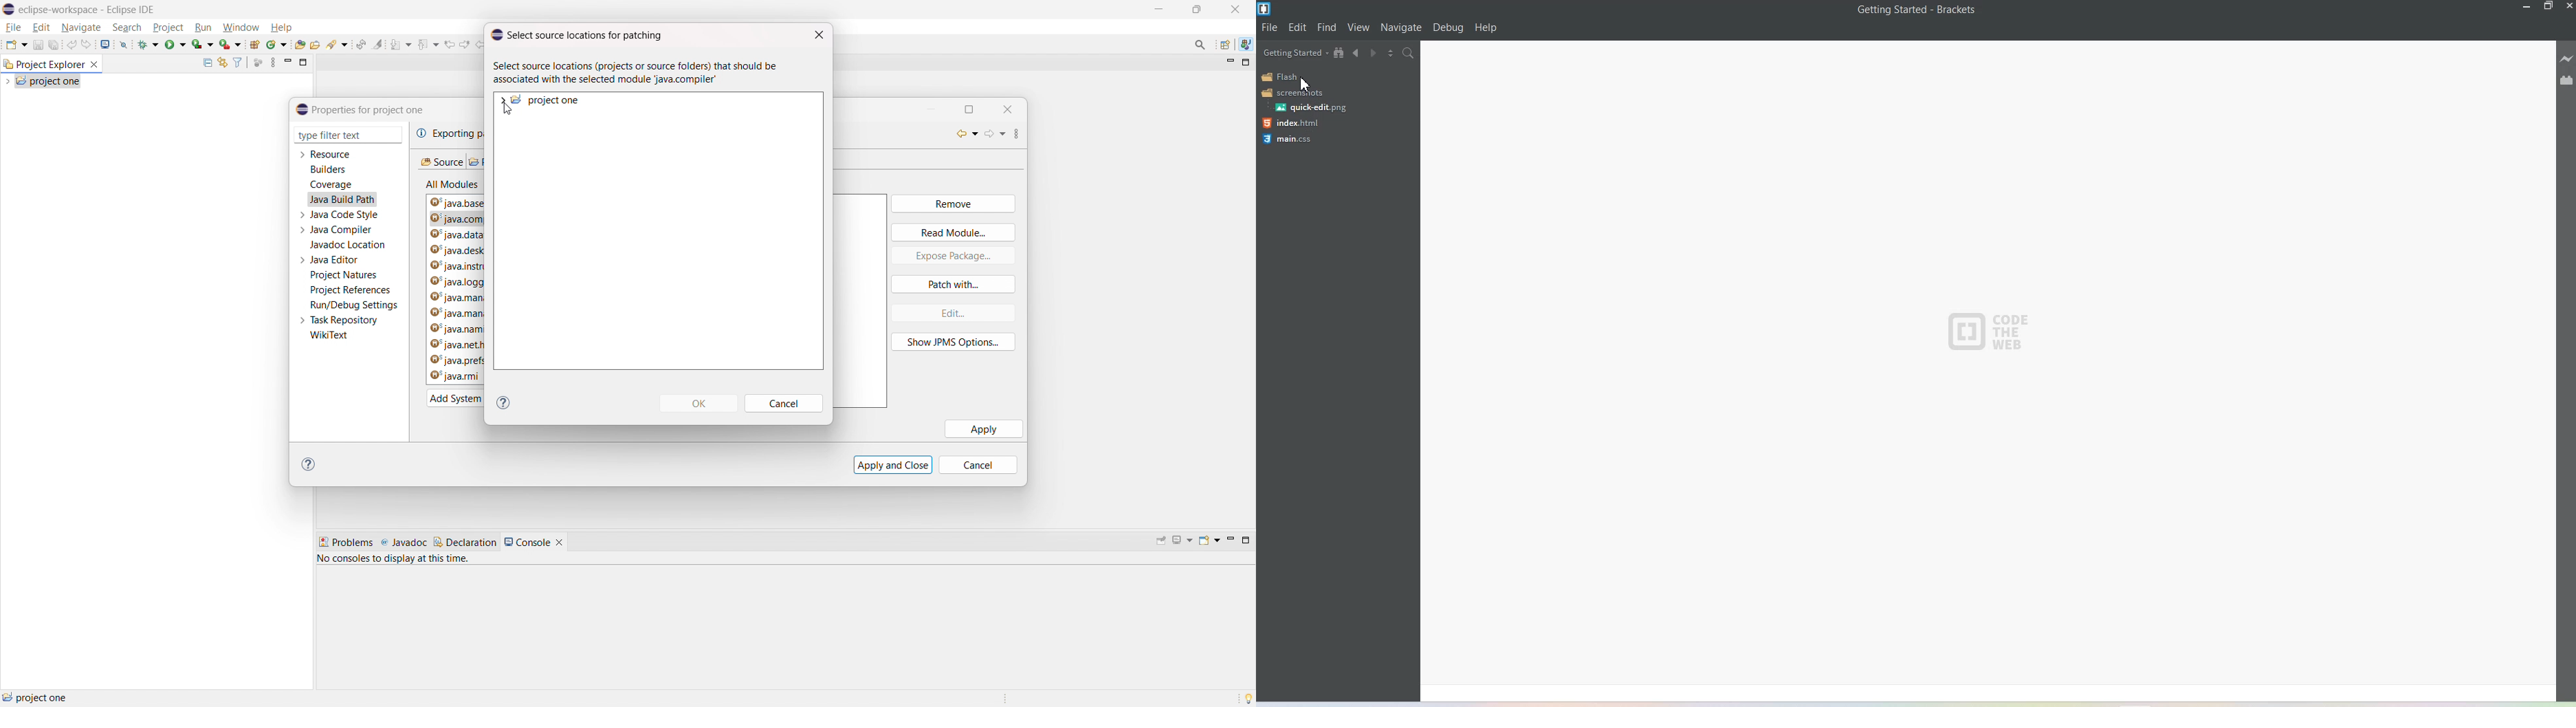 This screenshot has width=2576, height=728. Describe the element at coordinates (1249, 698) in the screenshot. I see `tip of the day` at that location.